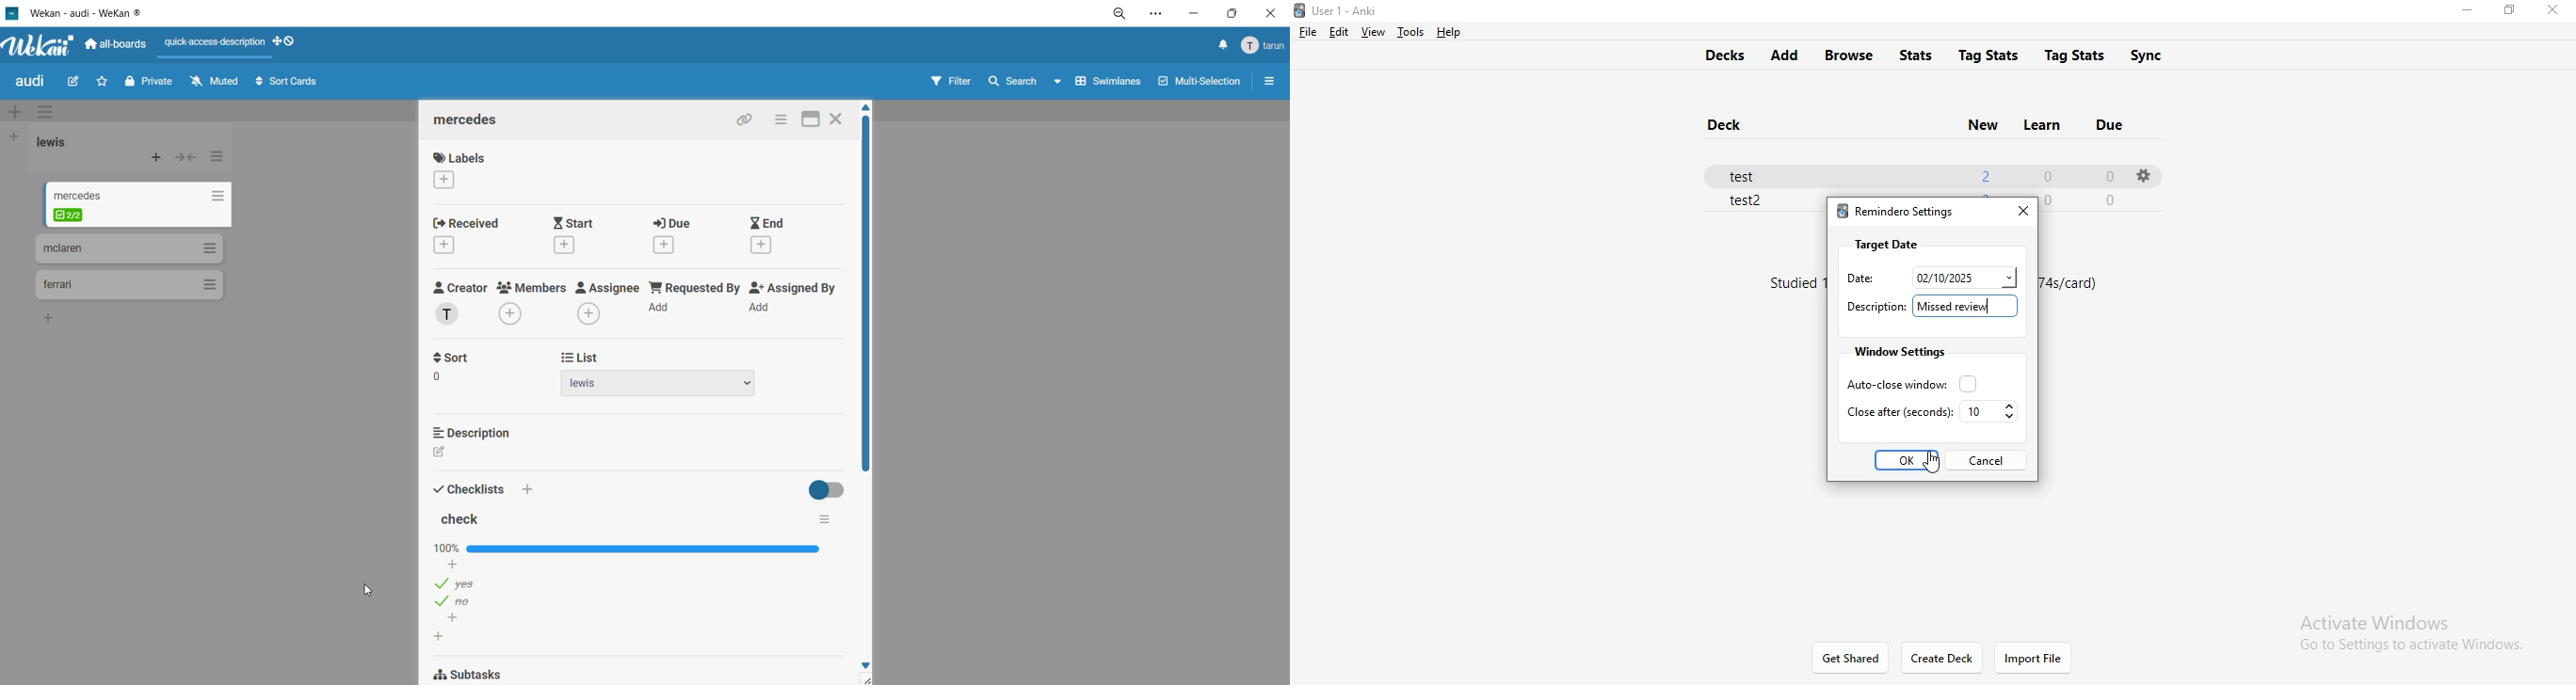 This screenshot has width=2576, height=700. I want to click on close after seconds, so click(1897, 411).